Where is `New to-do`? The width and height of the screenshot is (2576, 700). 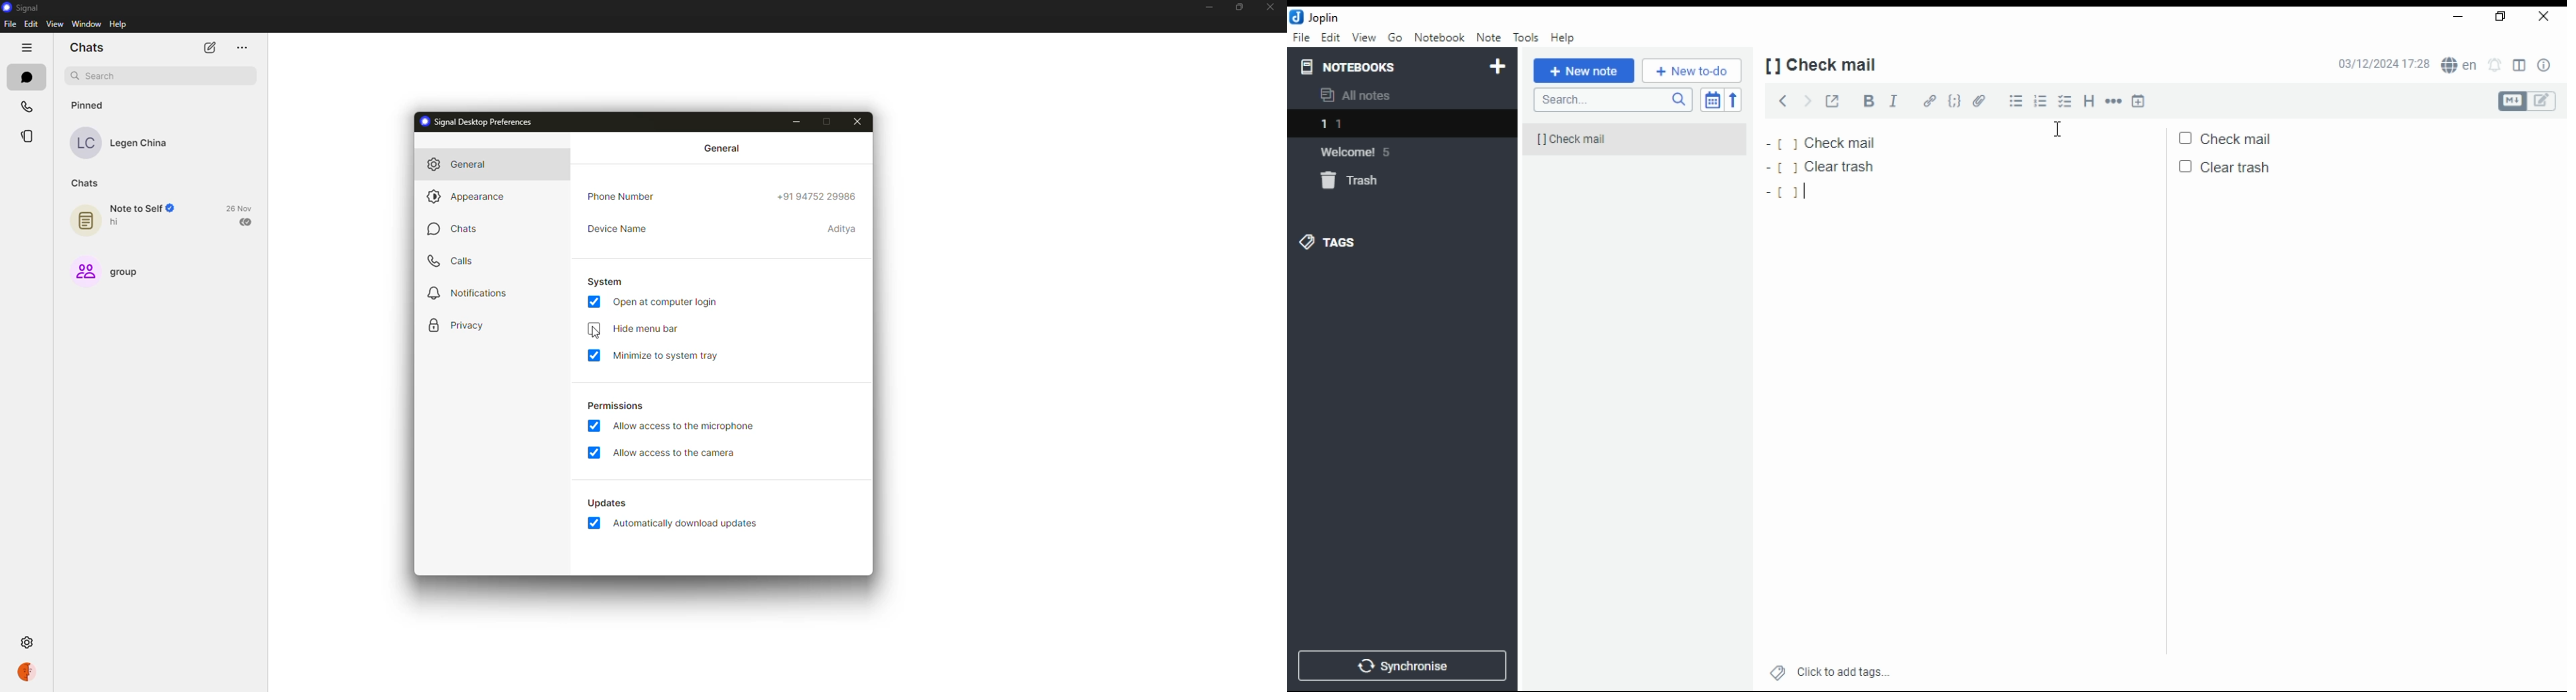 New to-do is located at coordinates (1692, 70).